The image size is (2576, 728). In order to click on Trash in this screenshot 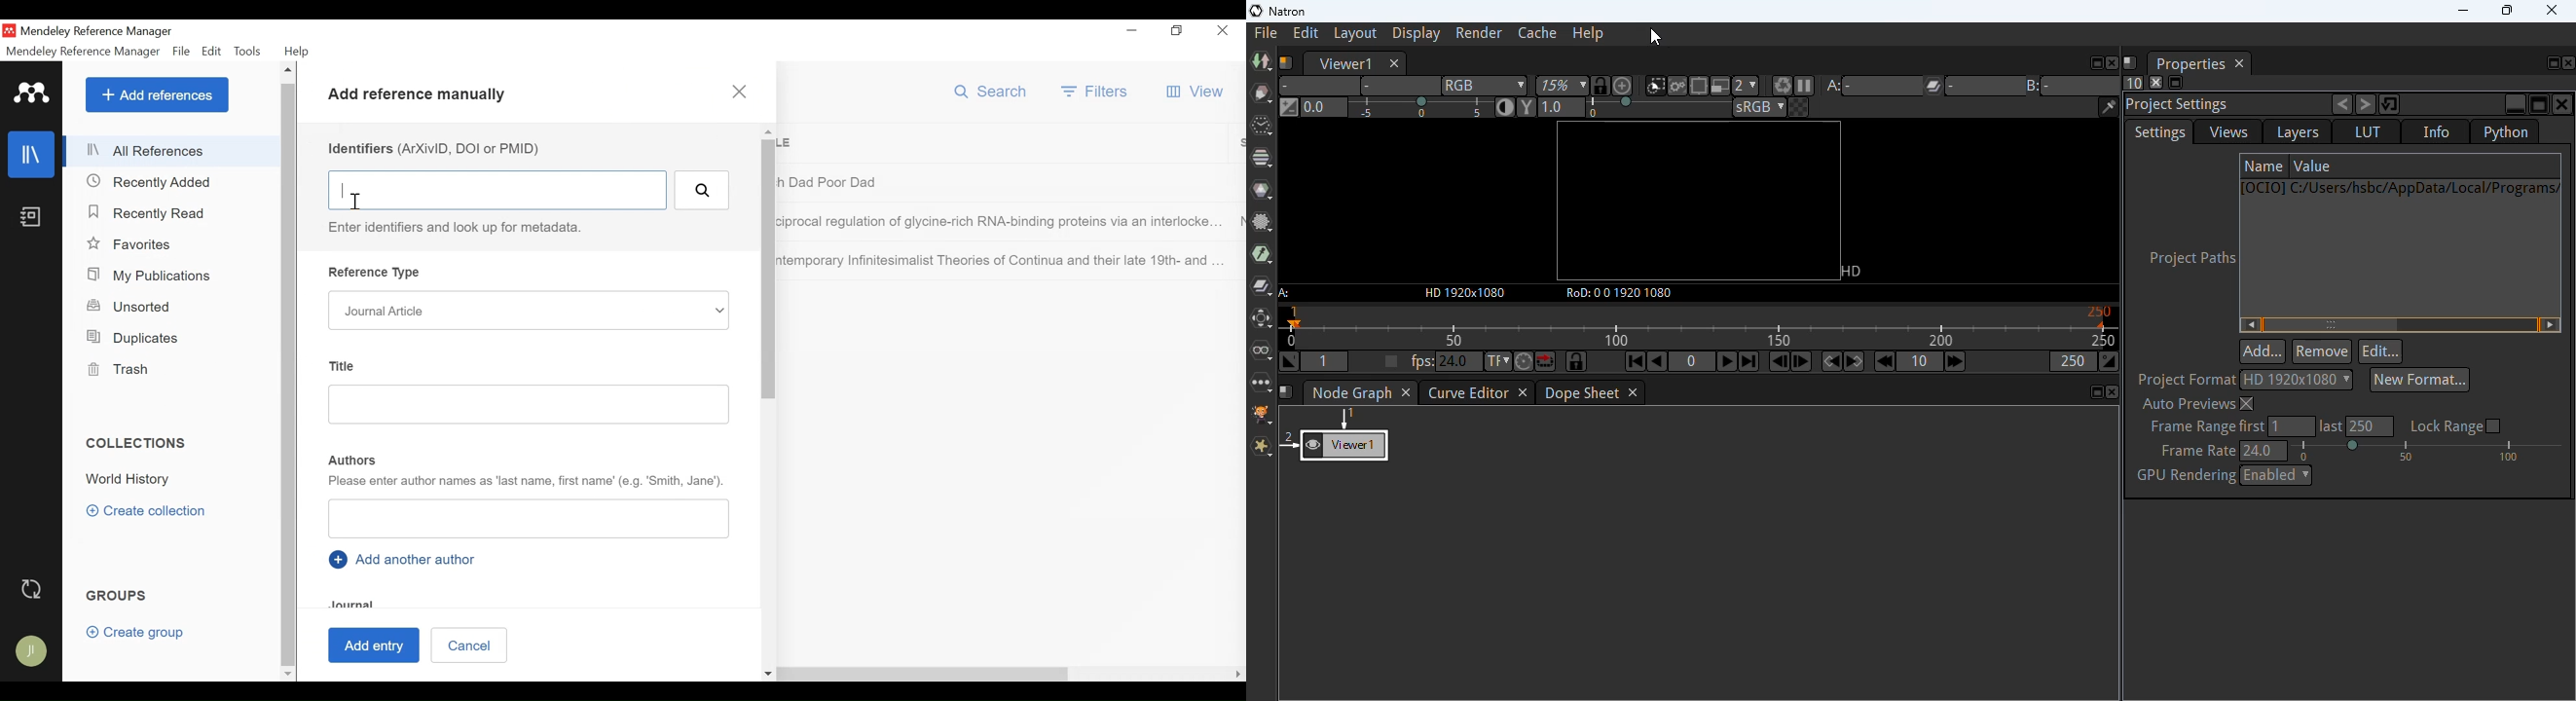, I will do `click(123, 369)`.